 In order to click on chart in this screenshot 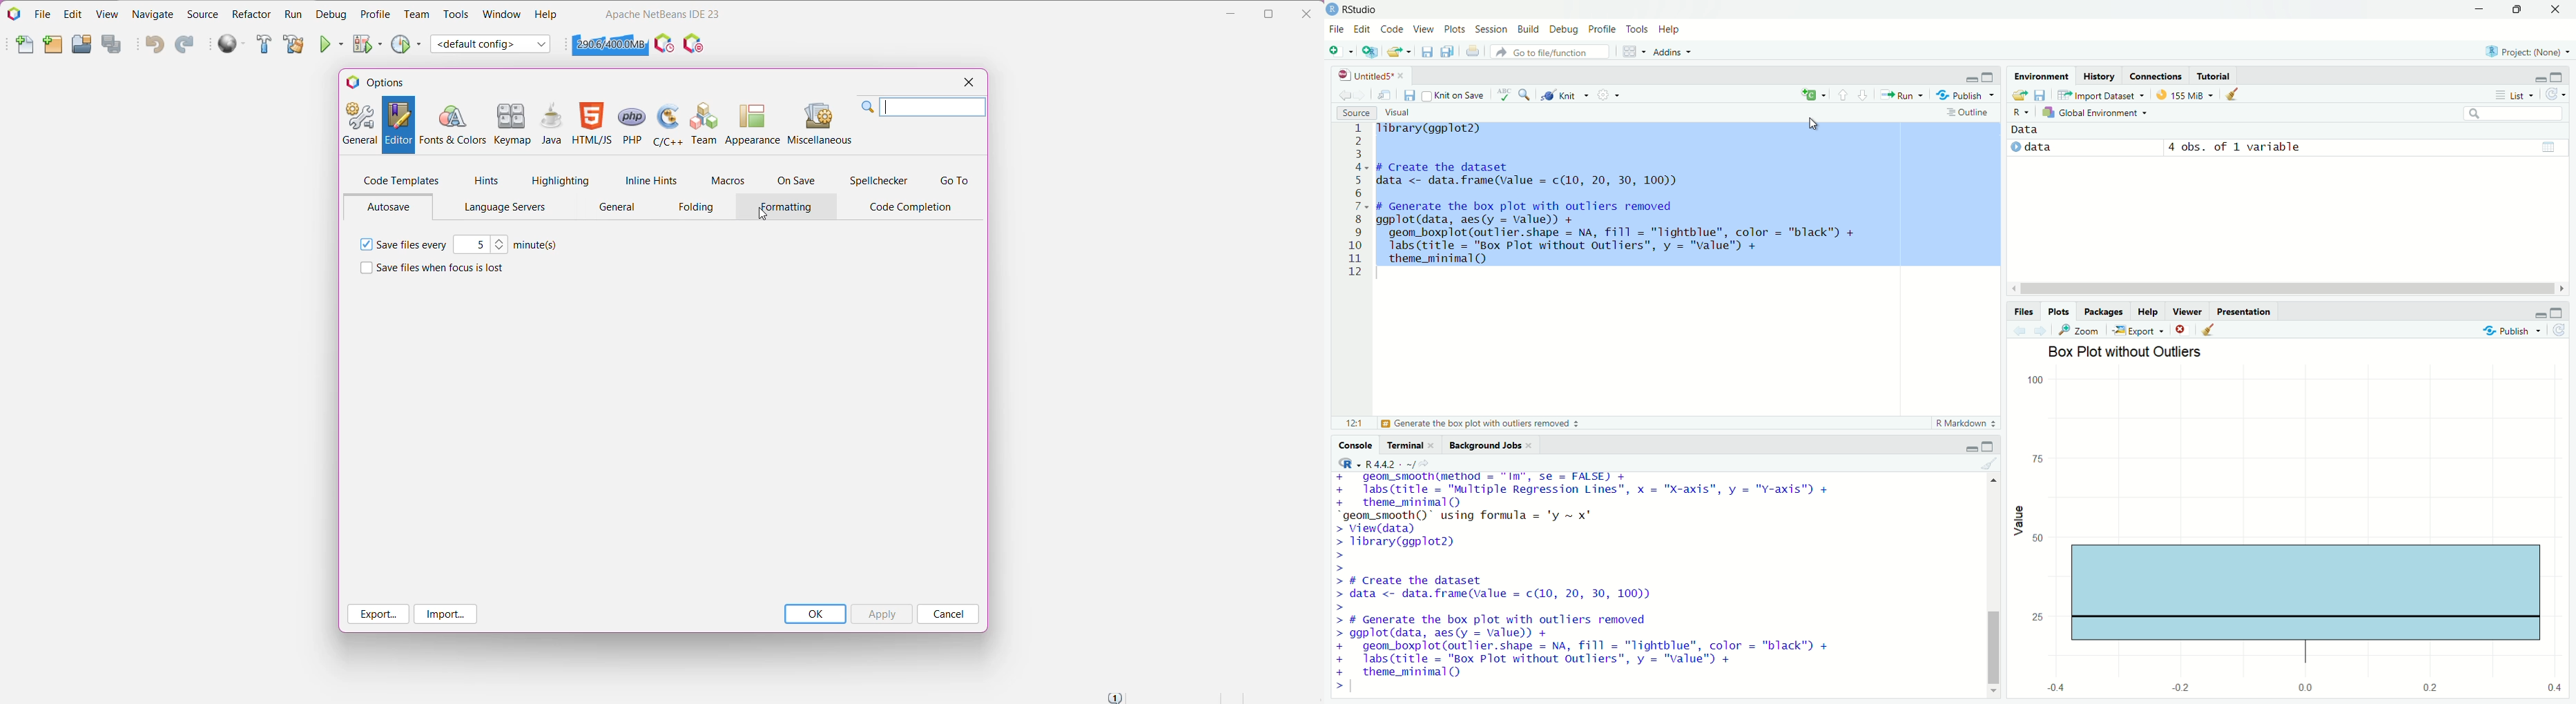, I will do `click(2290, 533)`.